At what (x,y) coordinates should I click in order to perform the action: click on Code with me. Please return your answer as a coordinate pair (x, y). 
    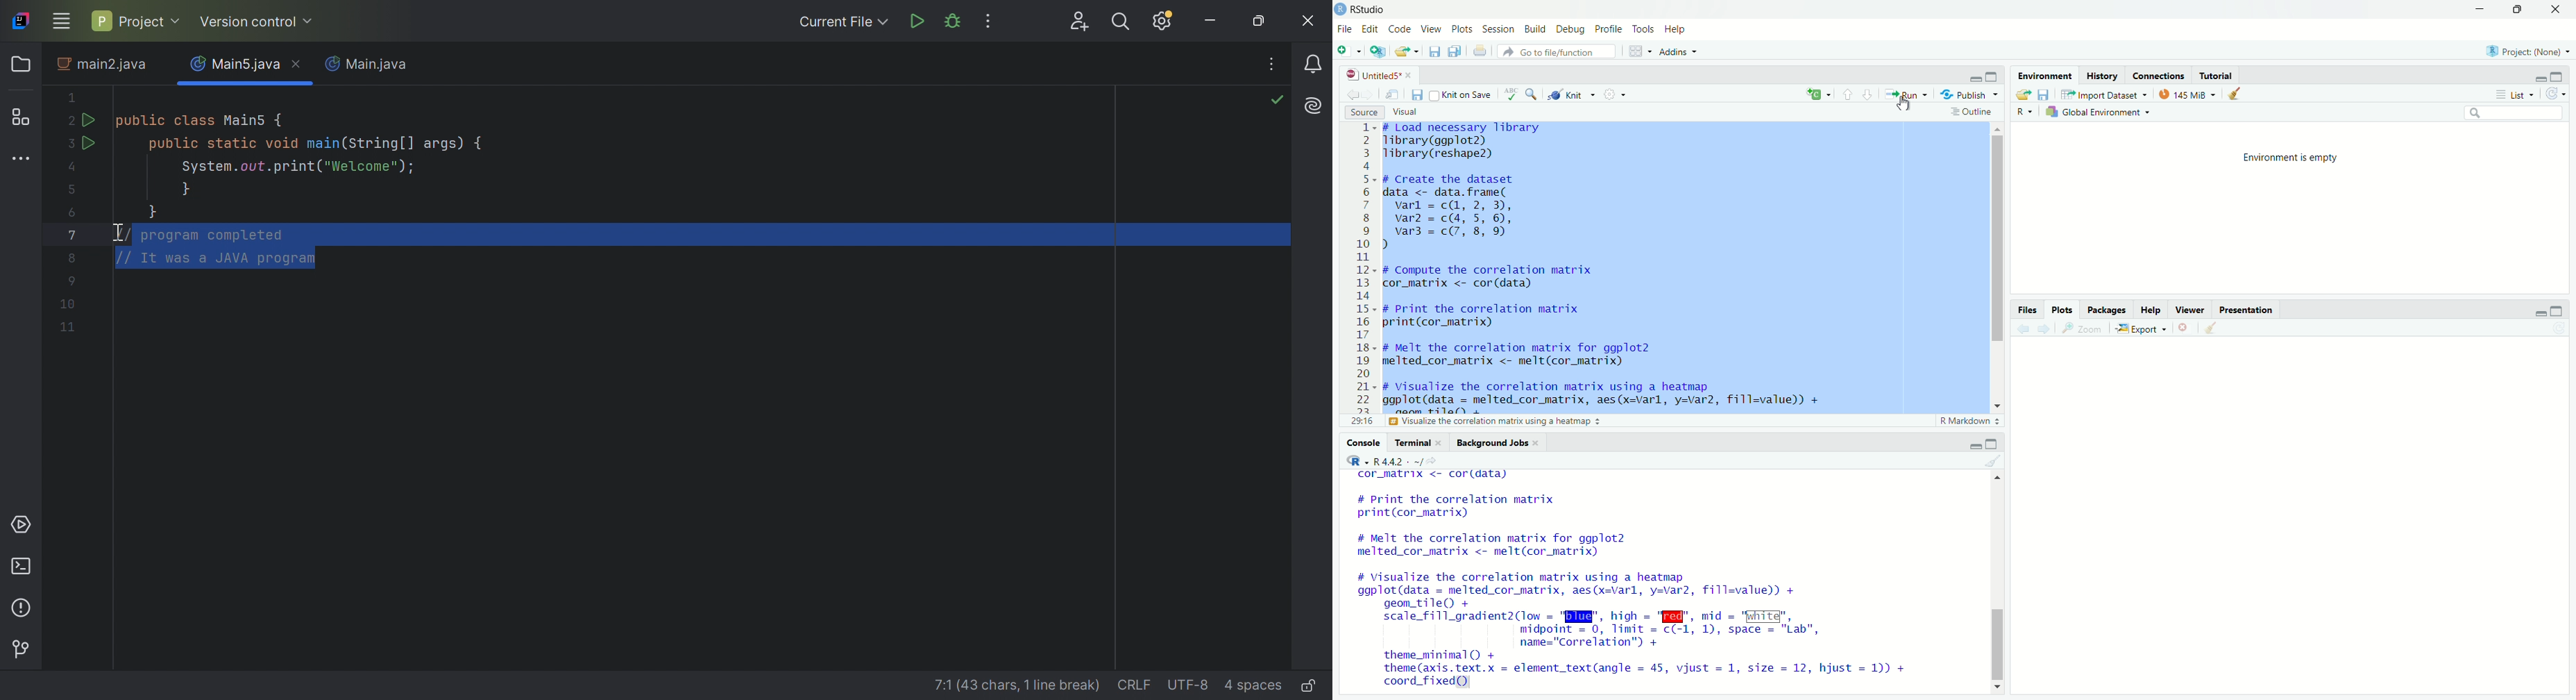
    Looking at the image, I should click on (1081, 22).